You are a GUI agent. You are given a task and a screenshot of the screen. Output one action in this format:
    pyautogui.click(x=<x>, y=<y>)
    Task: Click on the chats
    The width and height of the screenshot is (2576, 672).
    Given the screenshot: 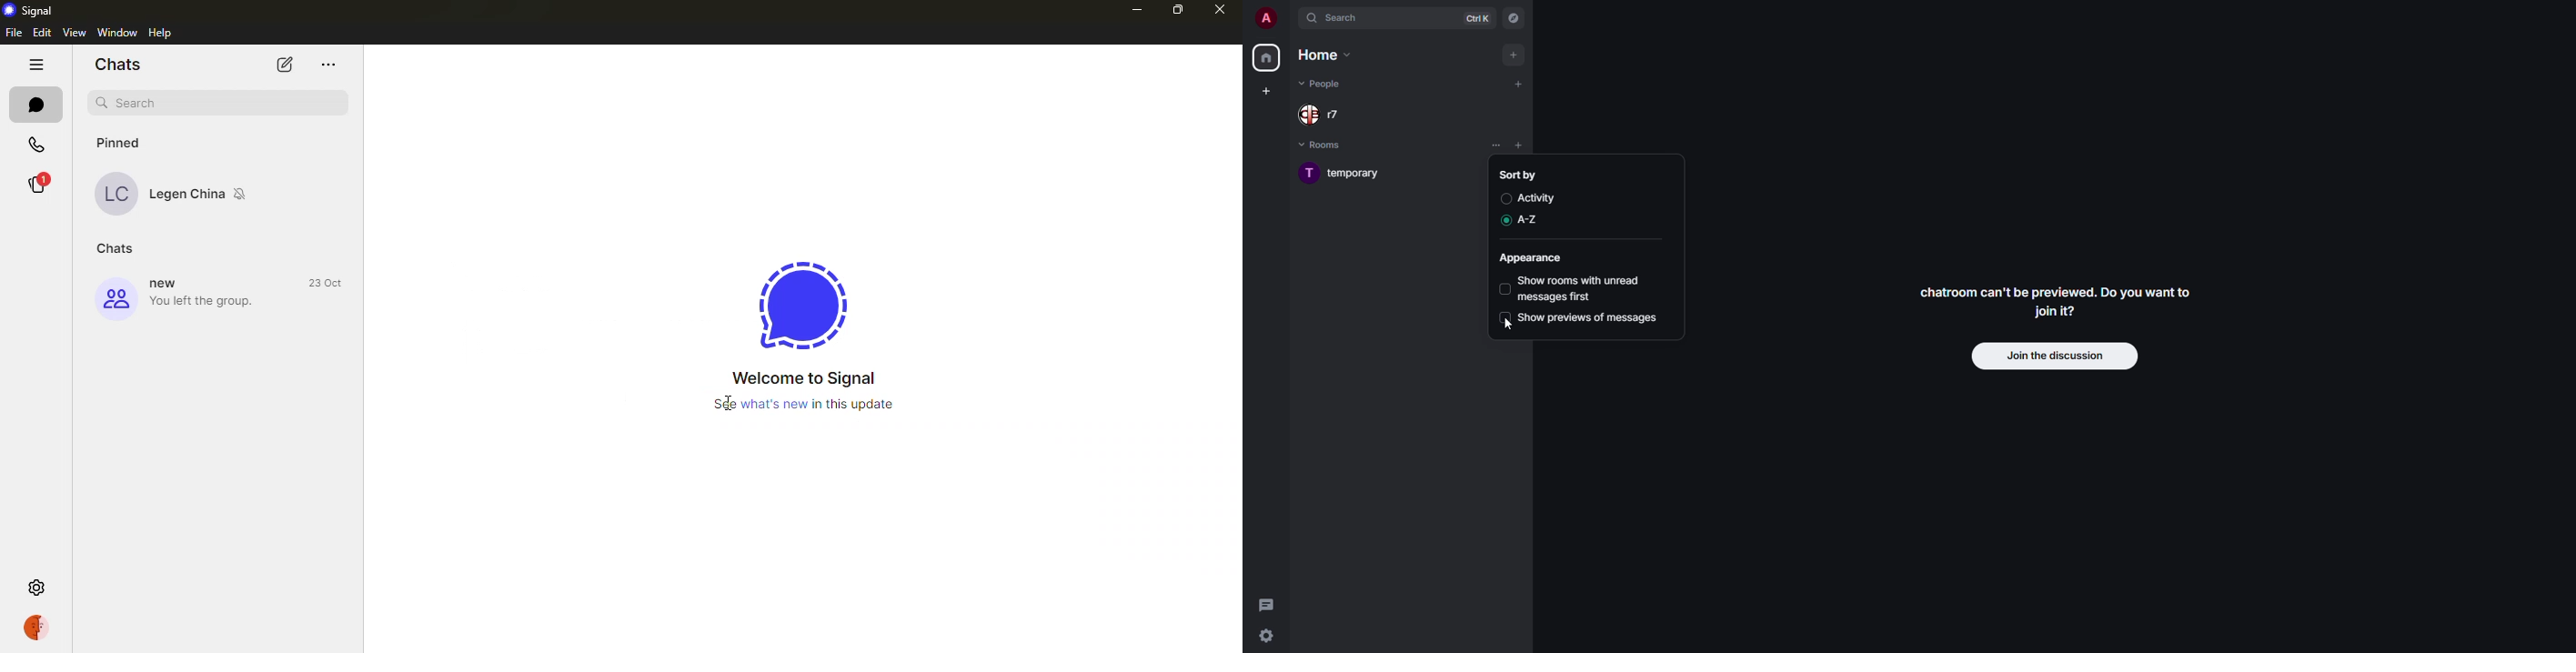 What is the action you would take?
    pyautogui.click(x=32, y=105)
    